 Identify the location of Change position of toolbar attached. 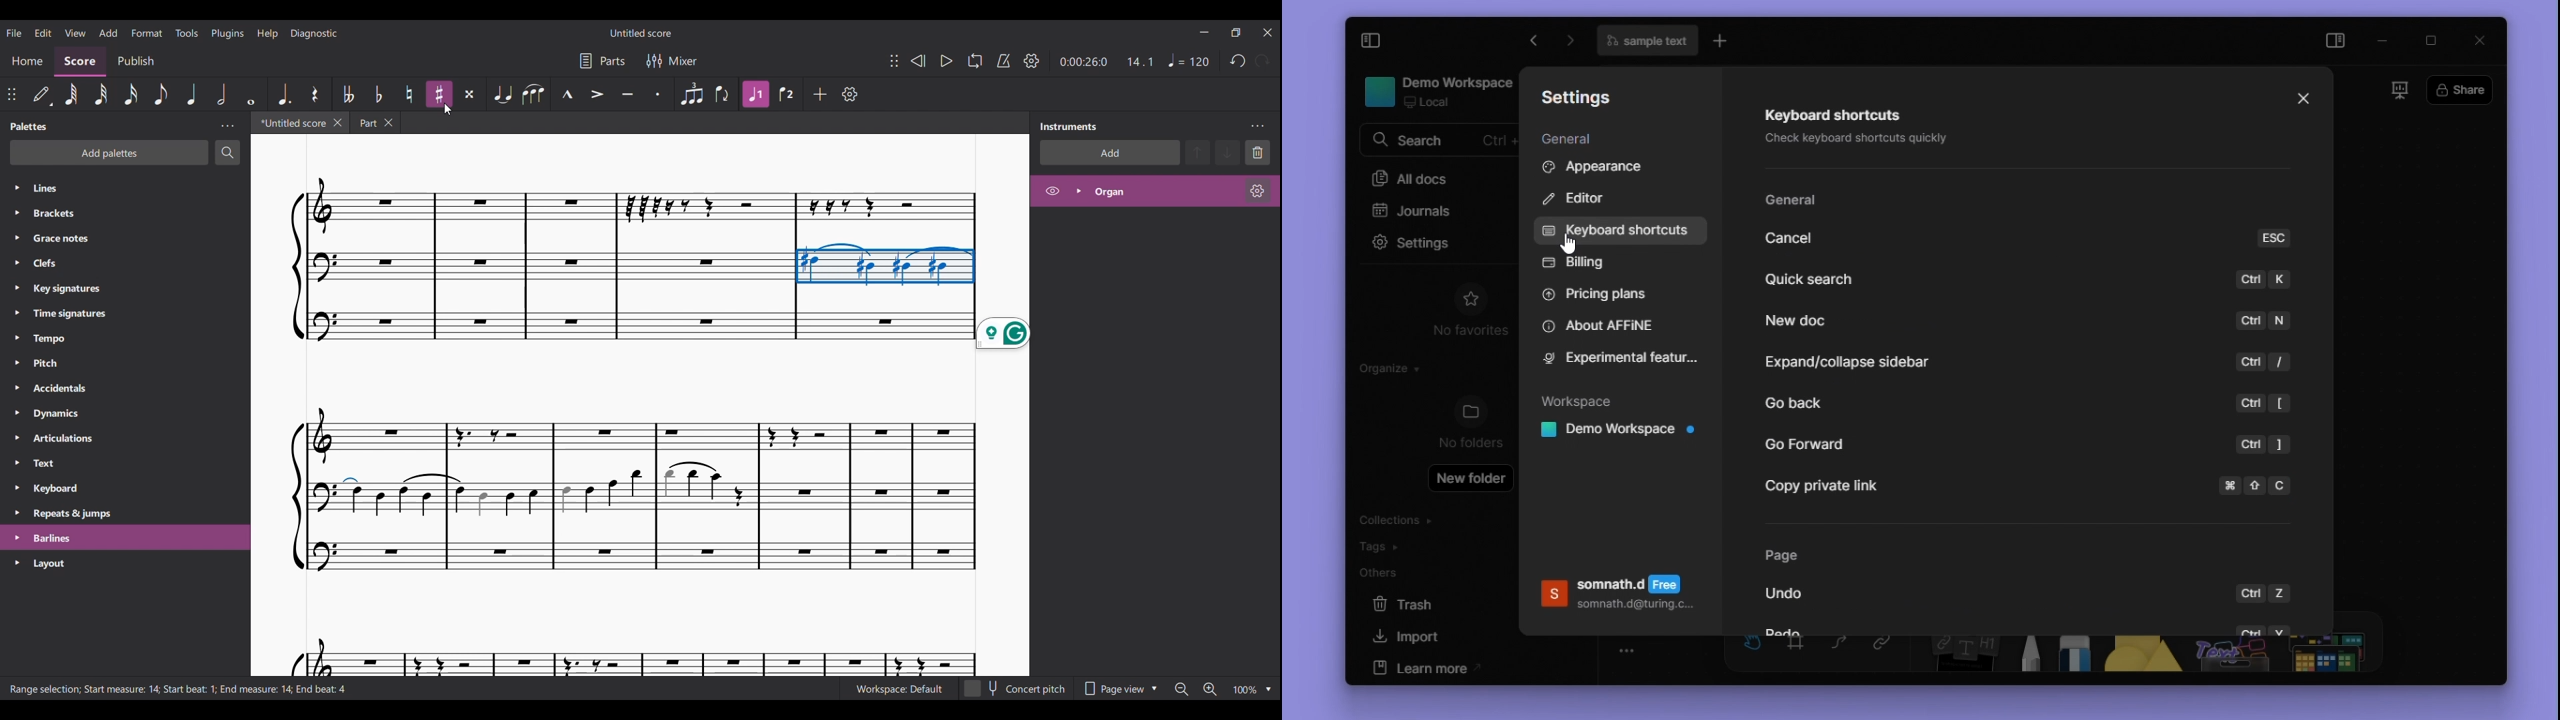
(893, 61).